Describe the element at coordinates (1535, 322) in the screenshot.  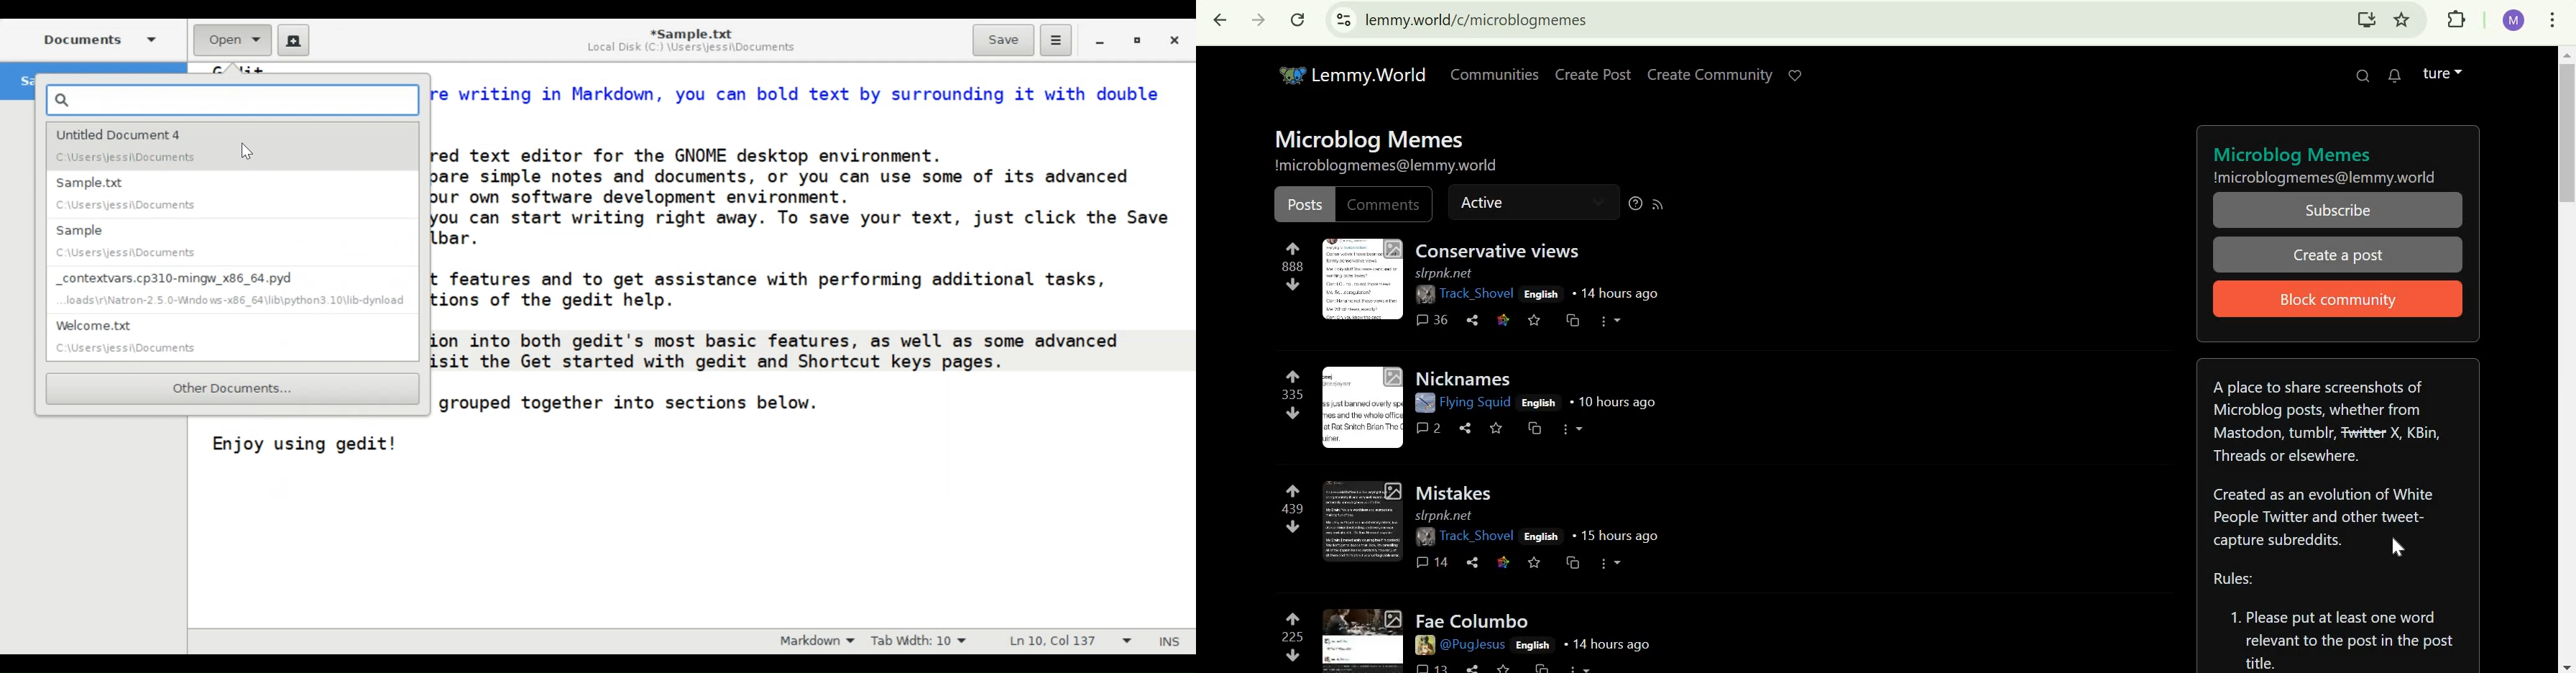
I see `save` at that location.